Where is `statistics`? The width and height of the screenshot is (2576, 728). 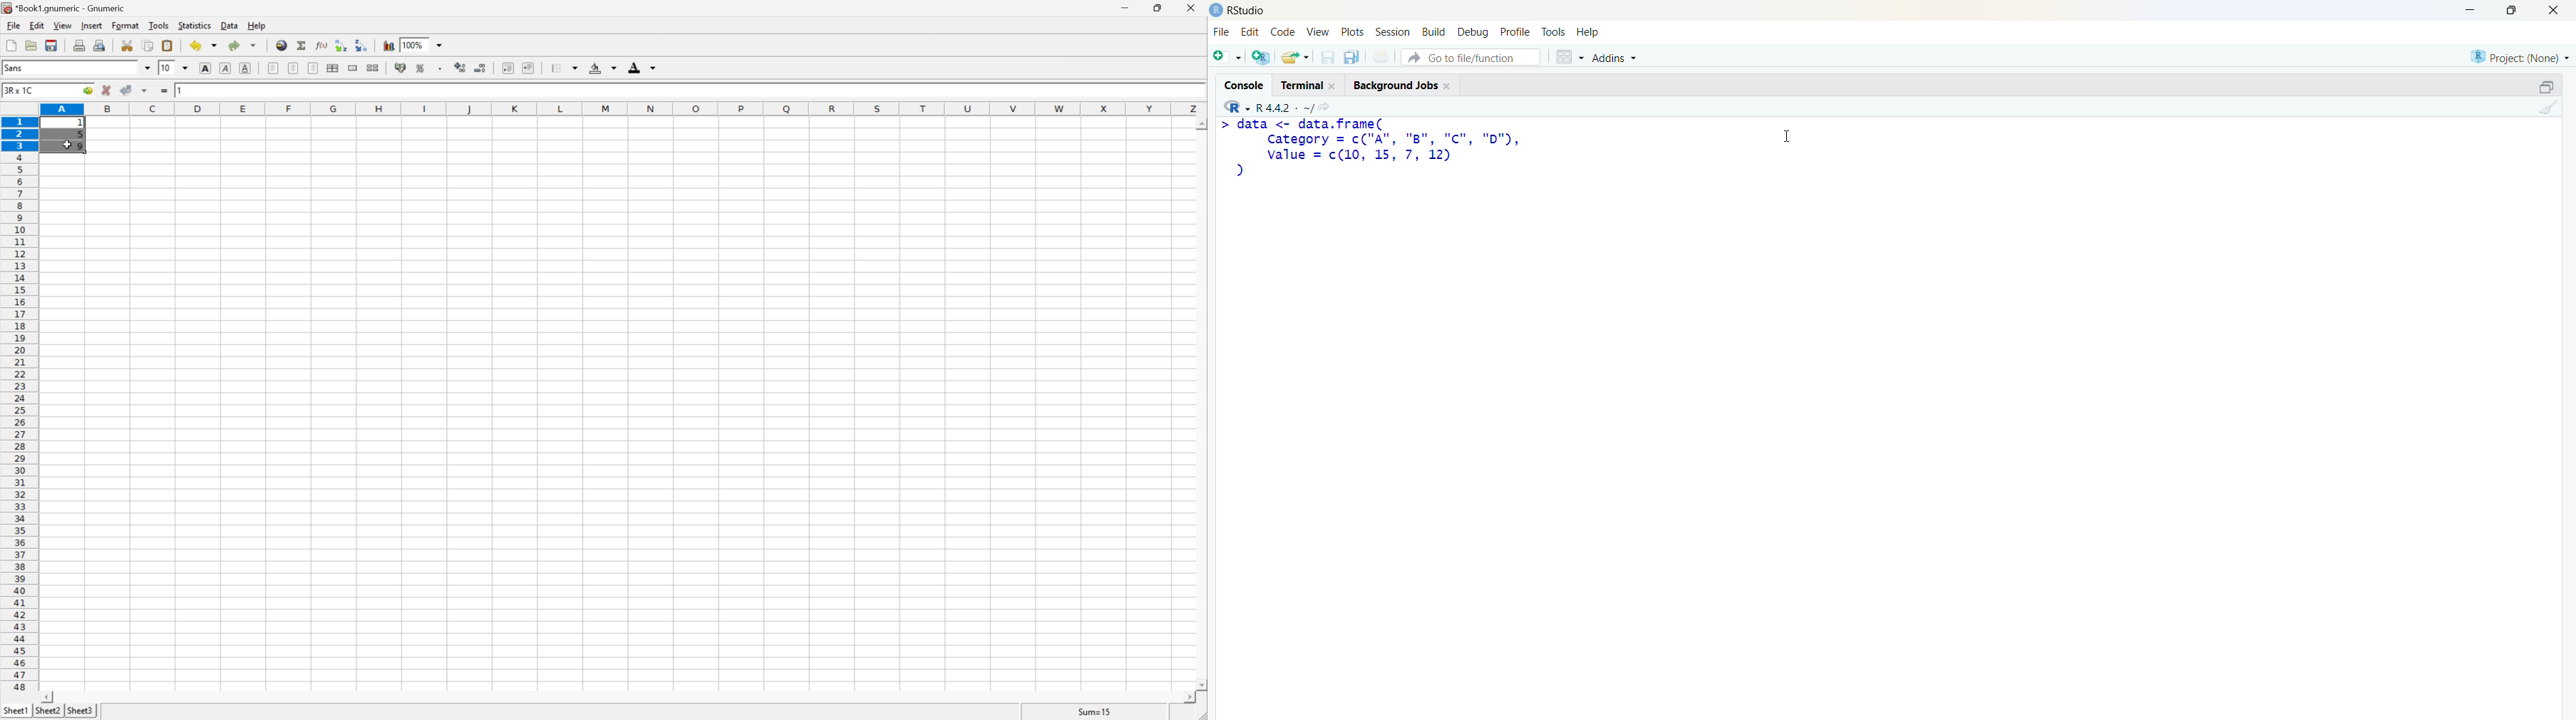
statistics is located at coordinates (193, 25).